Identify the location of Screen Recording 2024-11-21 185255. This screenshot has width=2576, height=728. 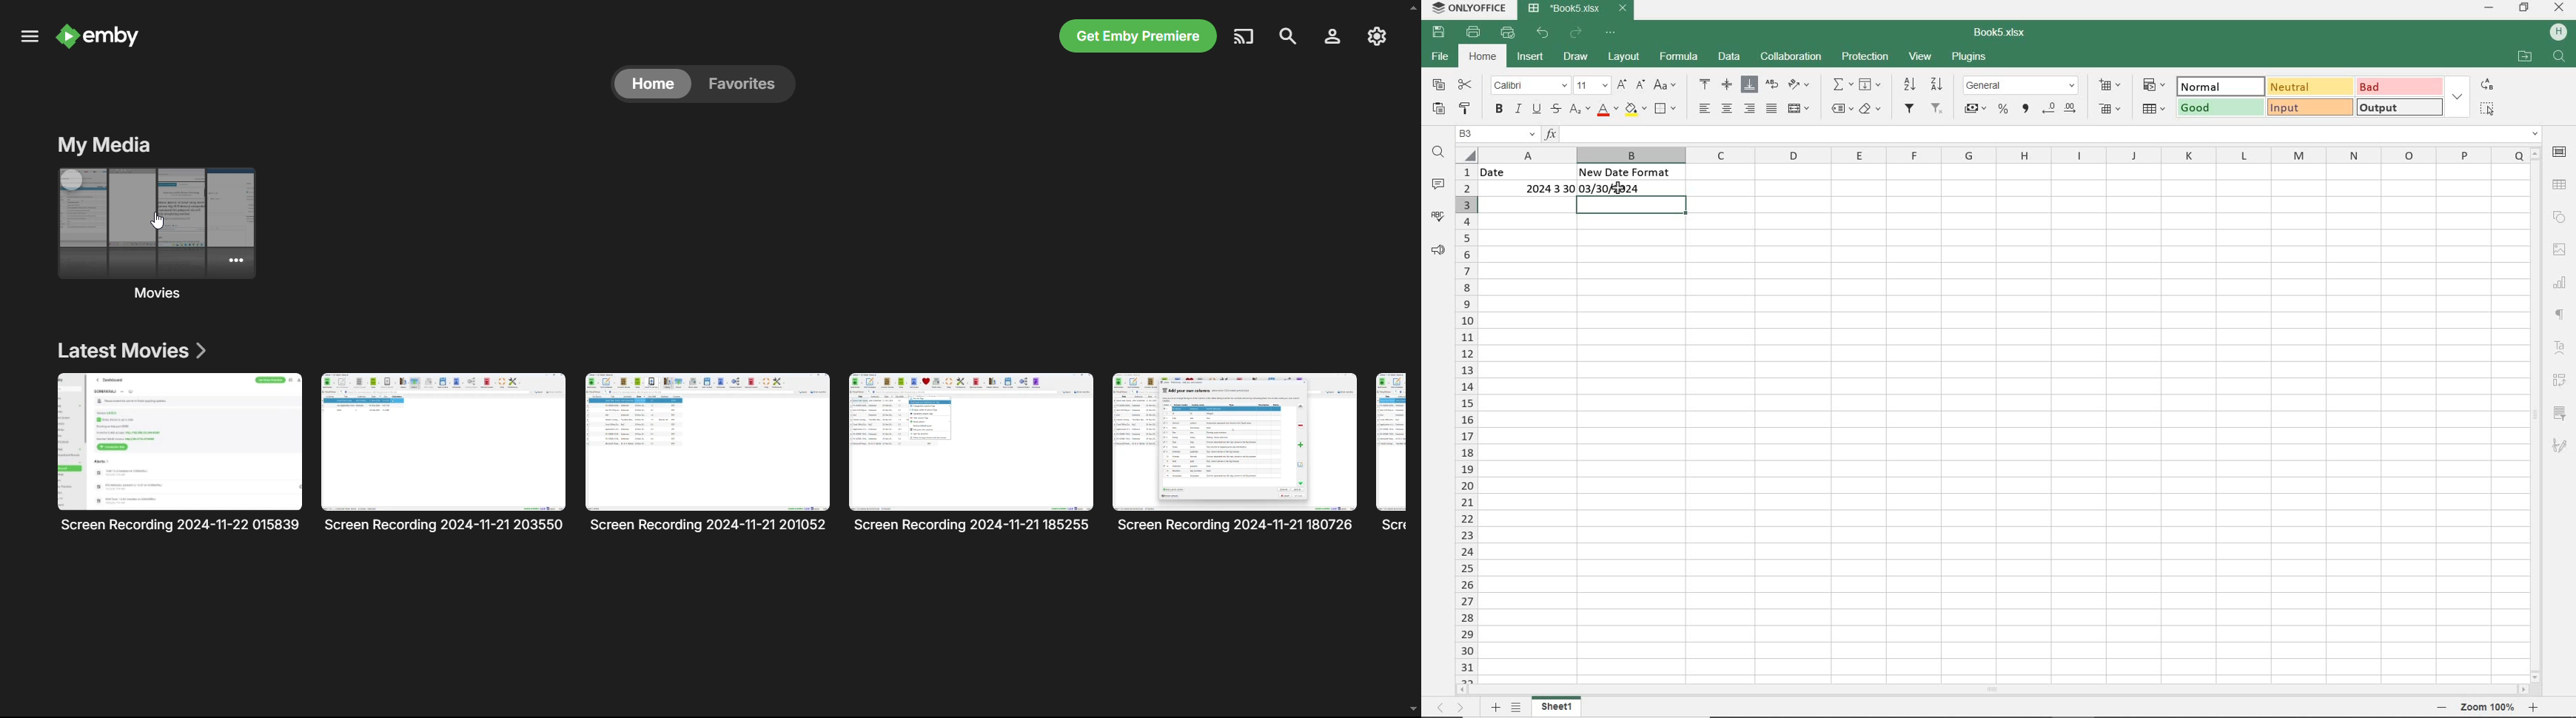
(972, 453).